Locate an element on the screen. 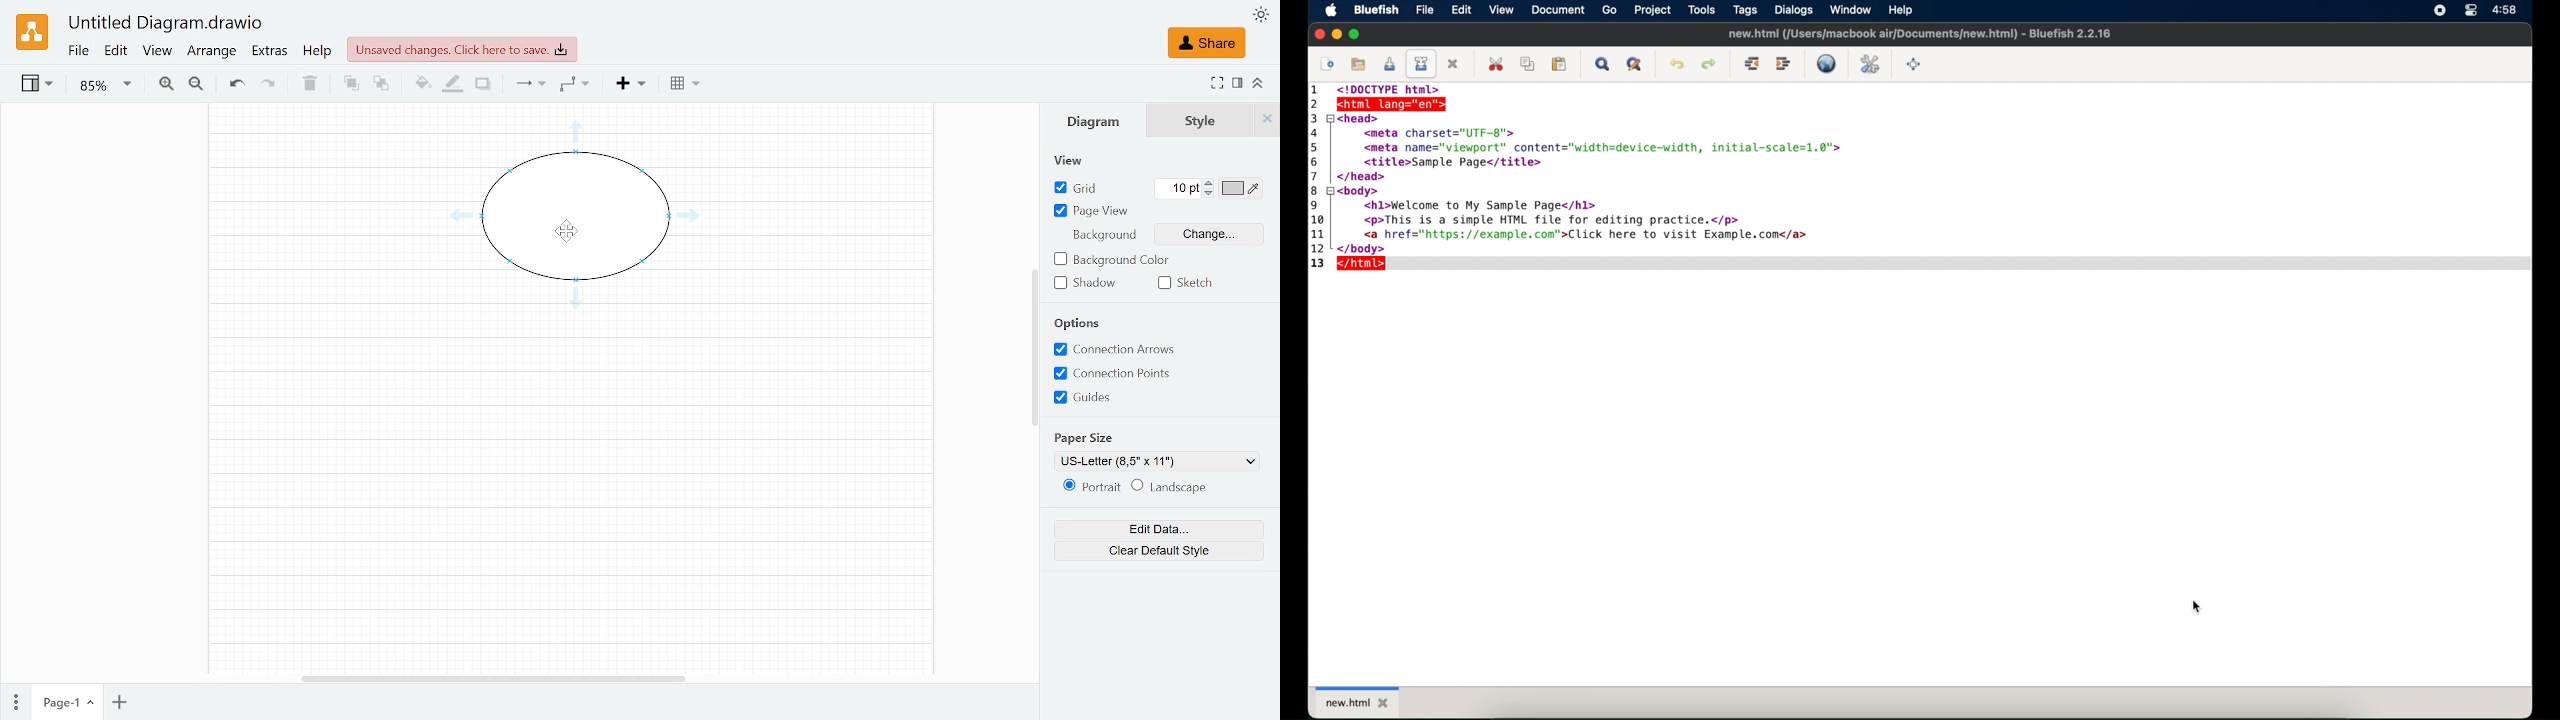 The width and height of the screenshot is (2576, 728). <hl>Welcome to My Sample Page</hl> is located at coordinates (1475, 205).